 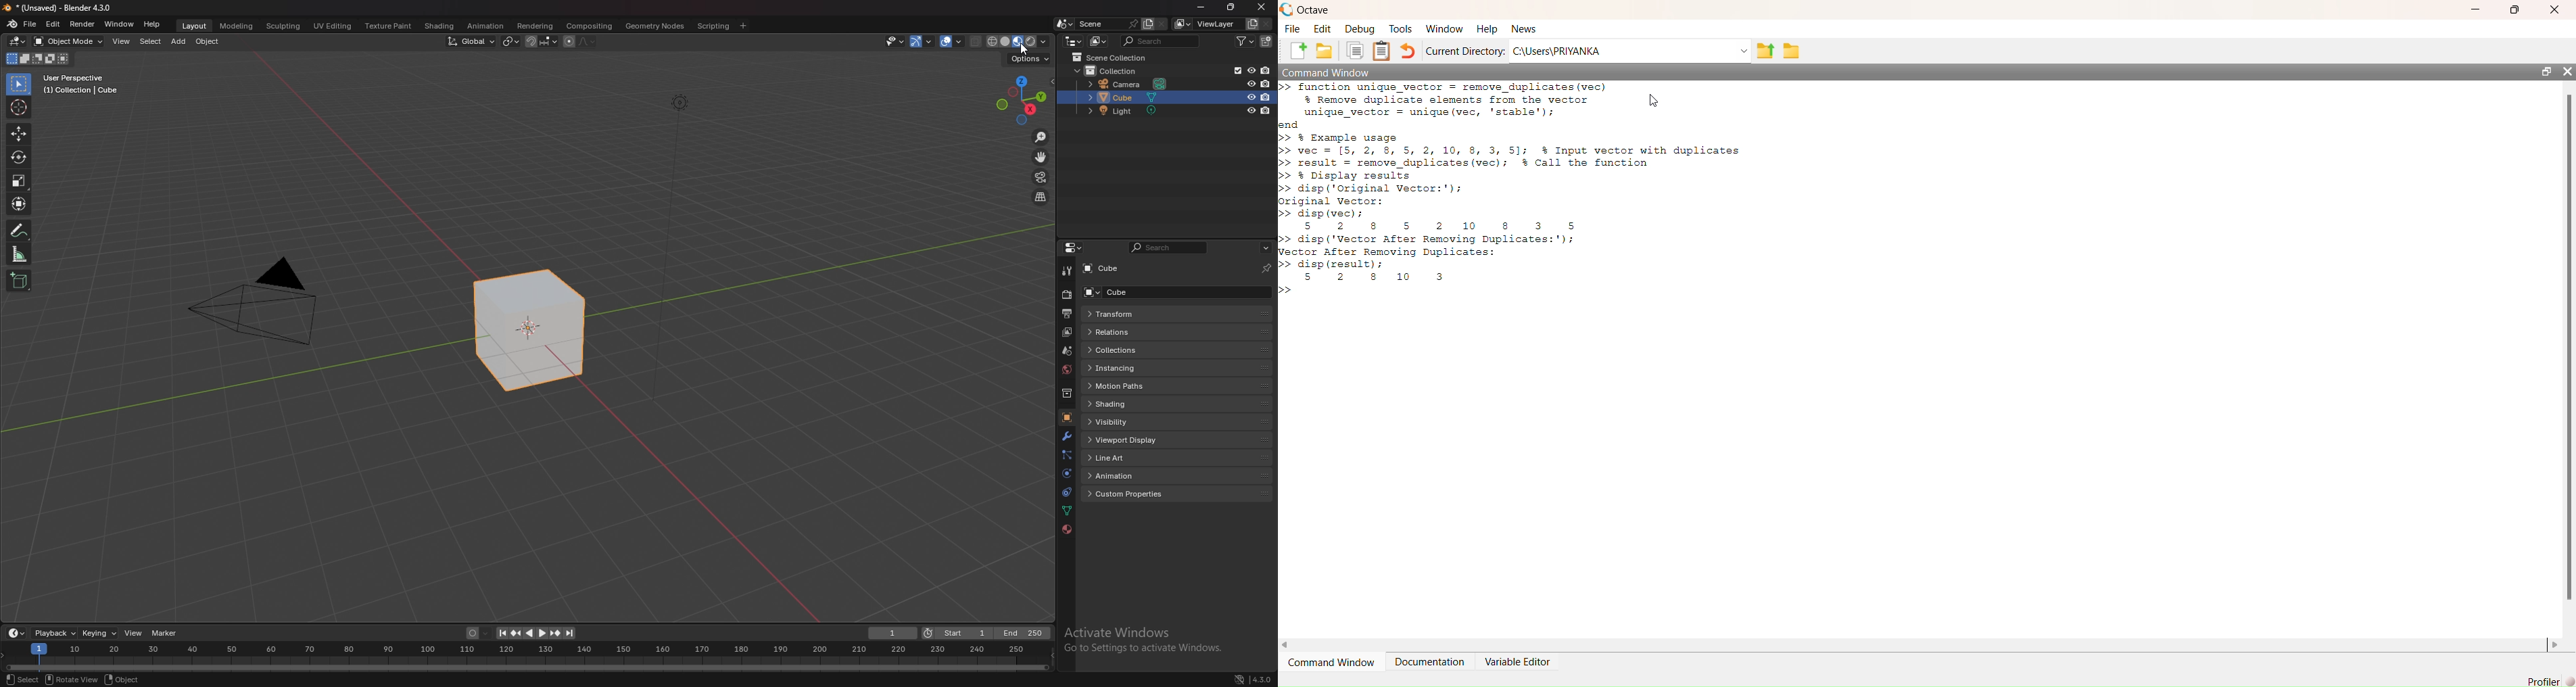 I want to click on compisiting, so click(x=588, y=27).